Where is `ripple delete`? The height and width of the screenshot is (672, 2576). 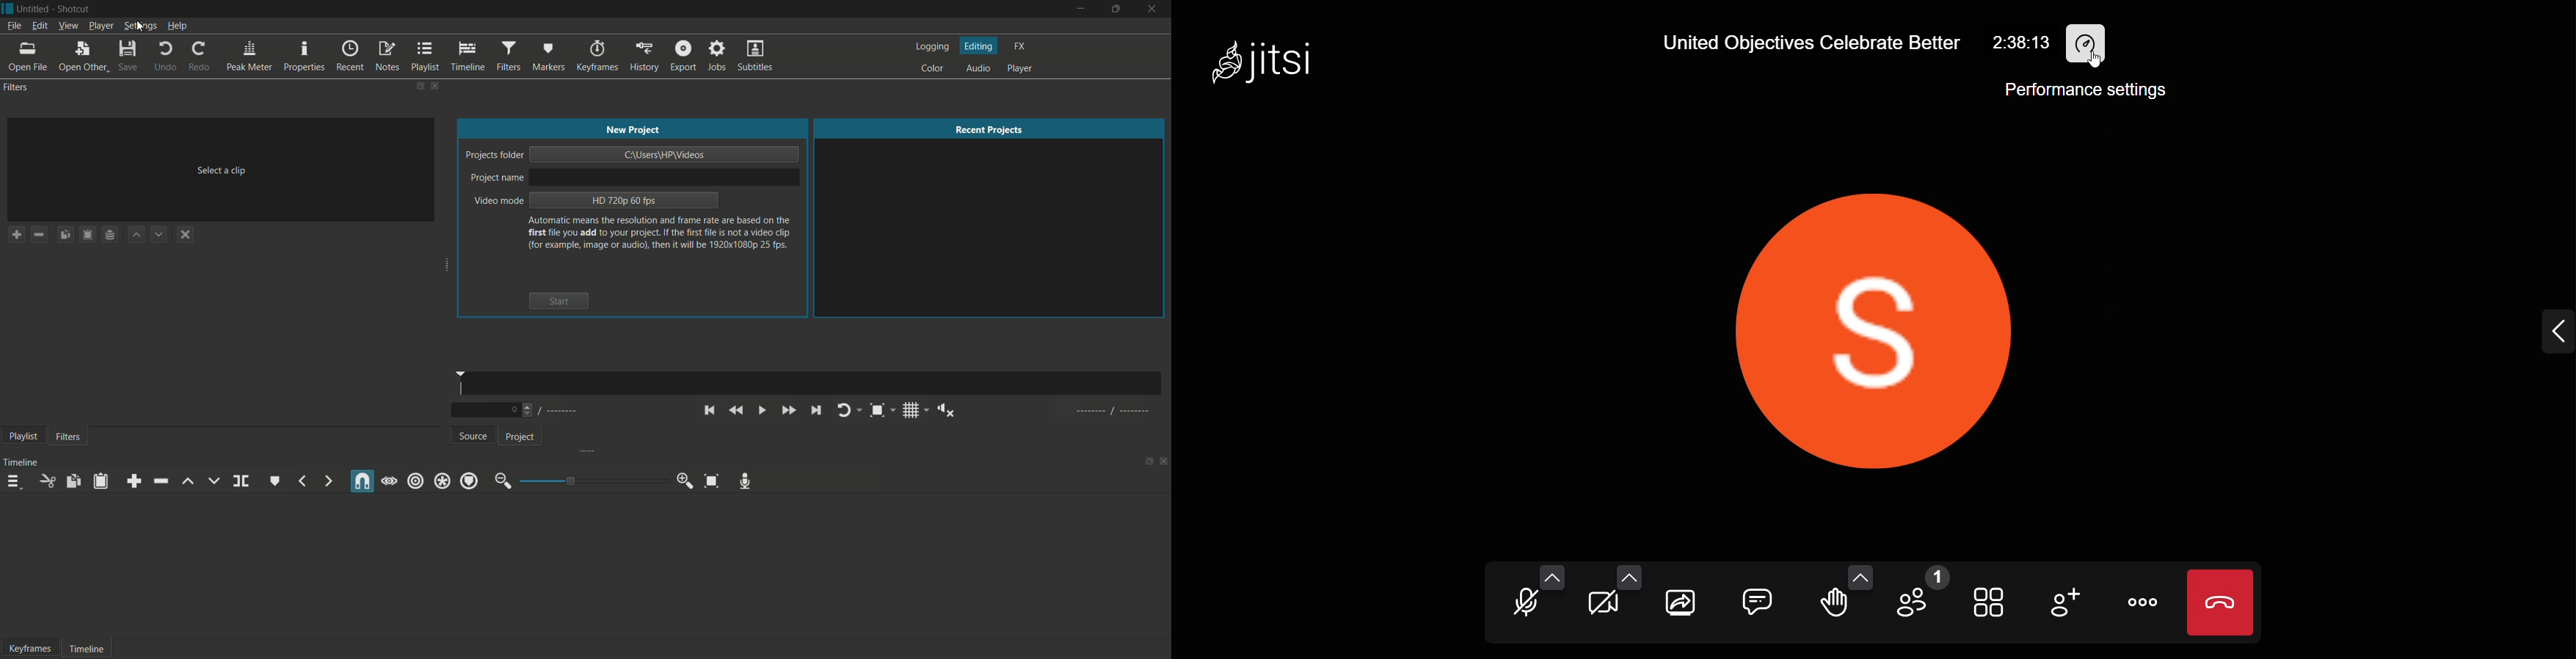
ripple delete is located at coordinates (159, 481).